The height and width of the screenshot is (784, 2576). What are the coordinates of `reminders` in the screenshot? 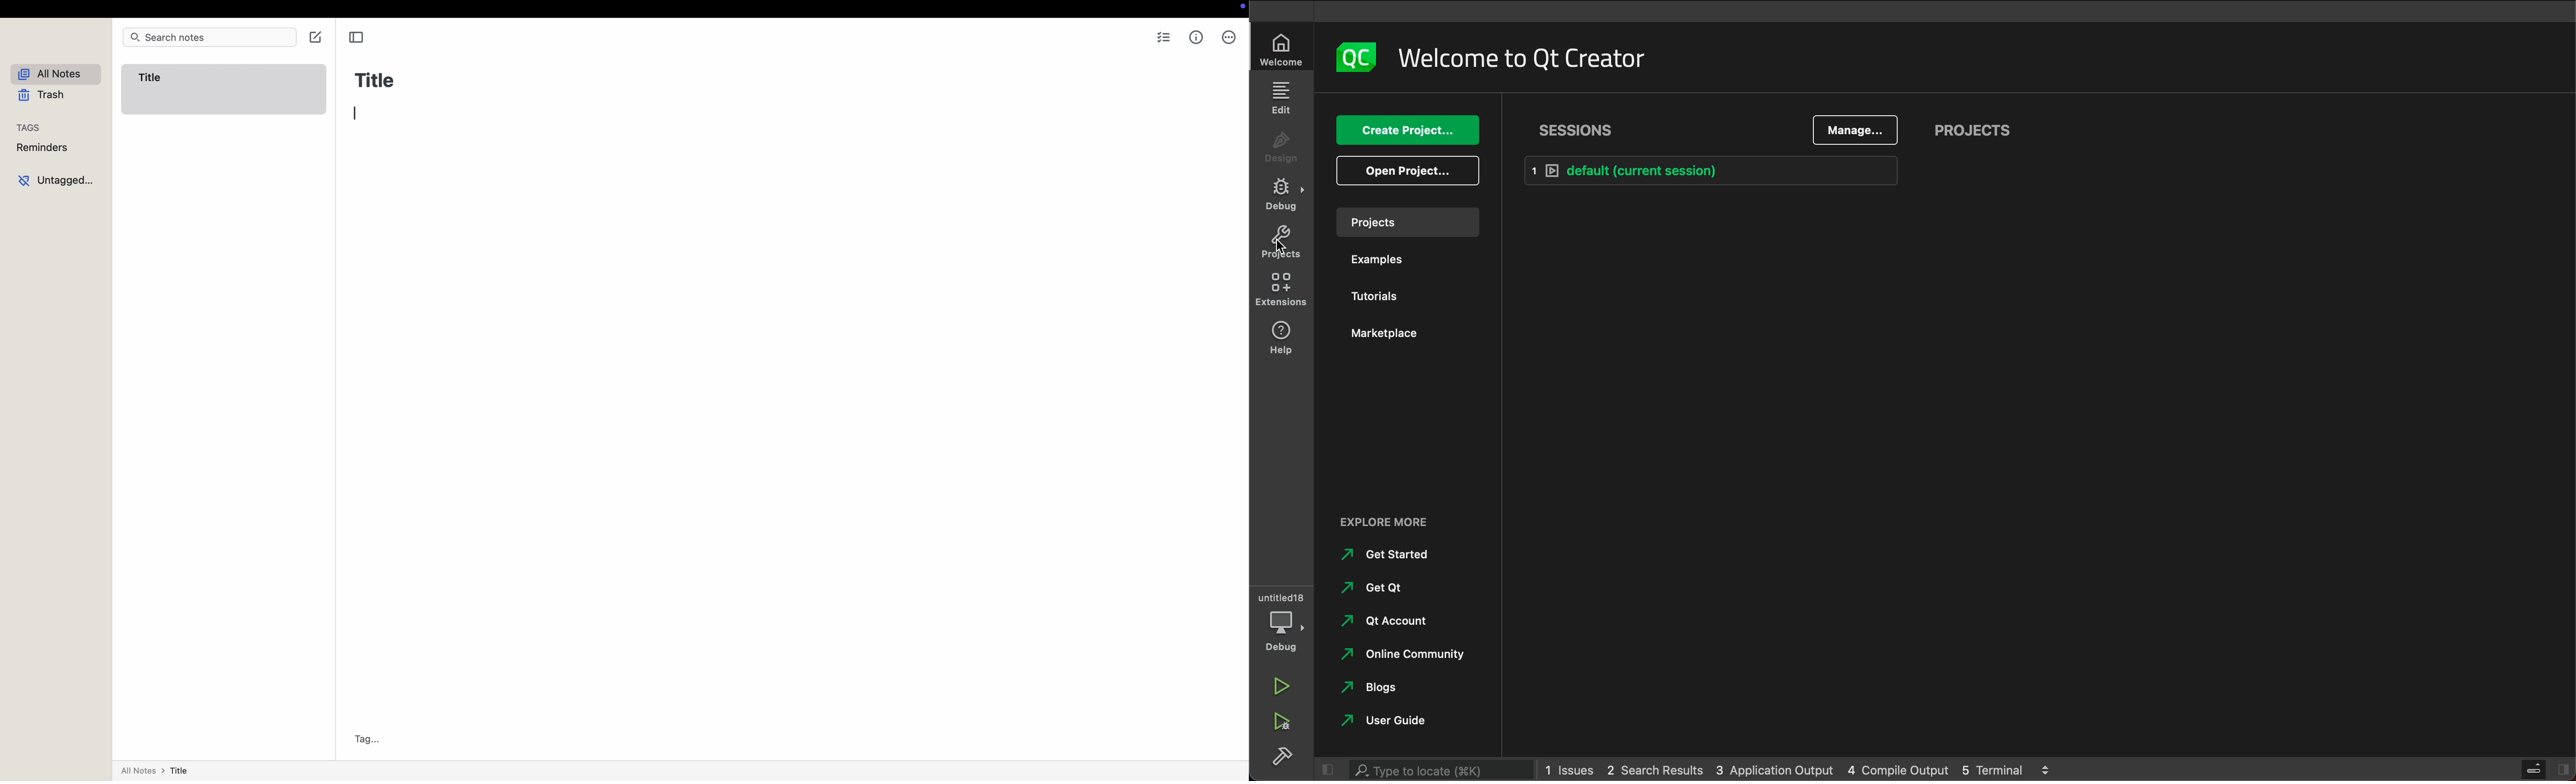 It's located at (55, 149).